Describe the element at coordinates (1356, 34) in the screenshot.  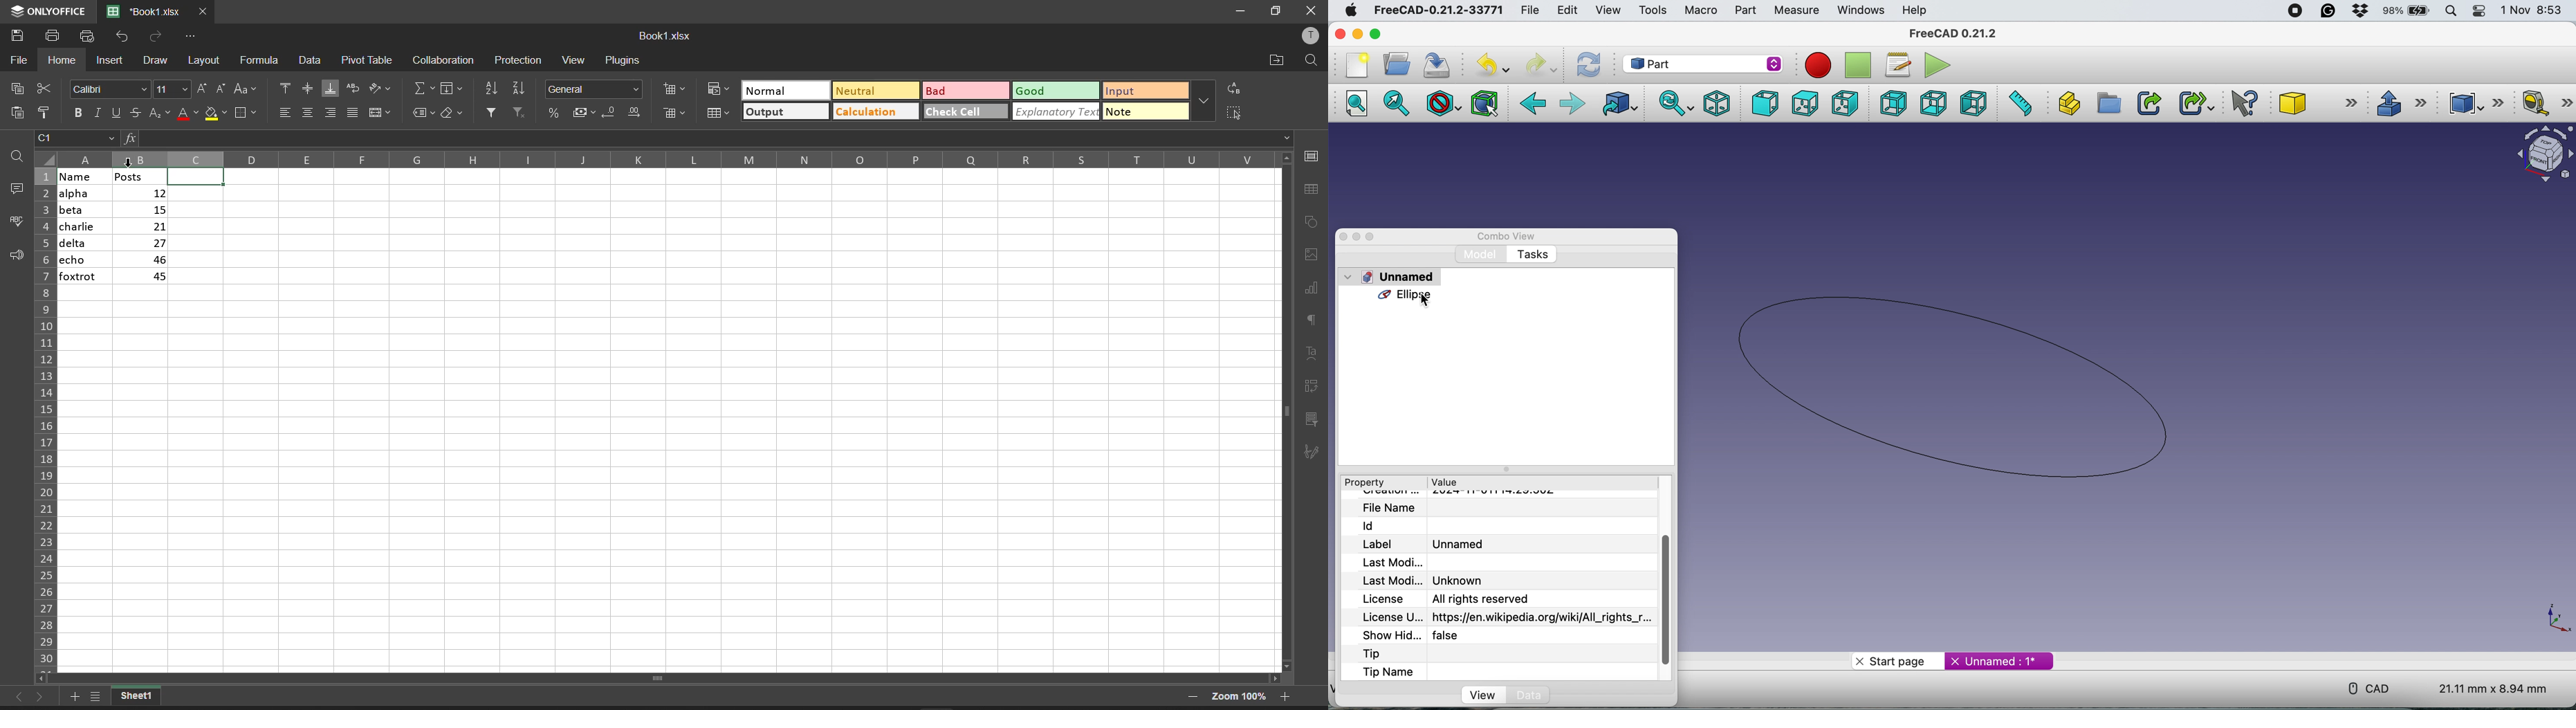
I see `minimise` at that location.